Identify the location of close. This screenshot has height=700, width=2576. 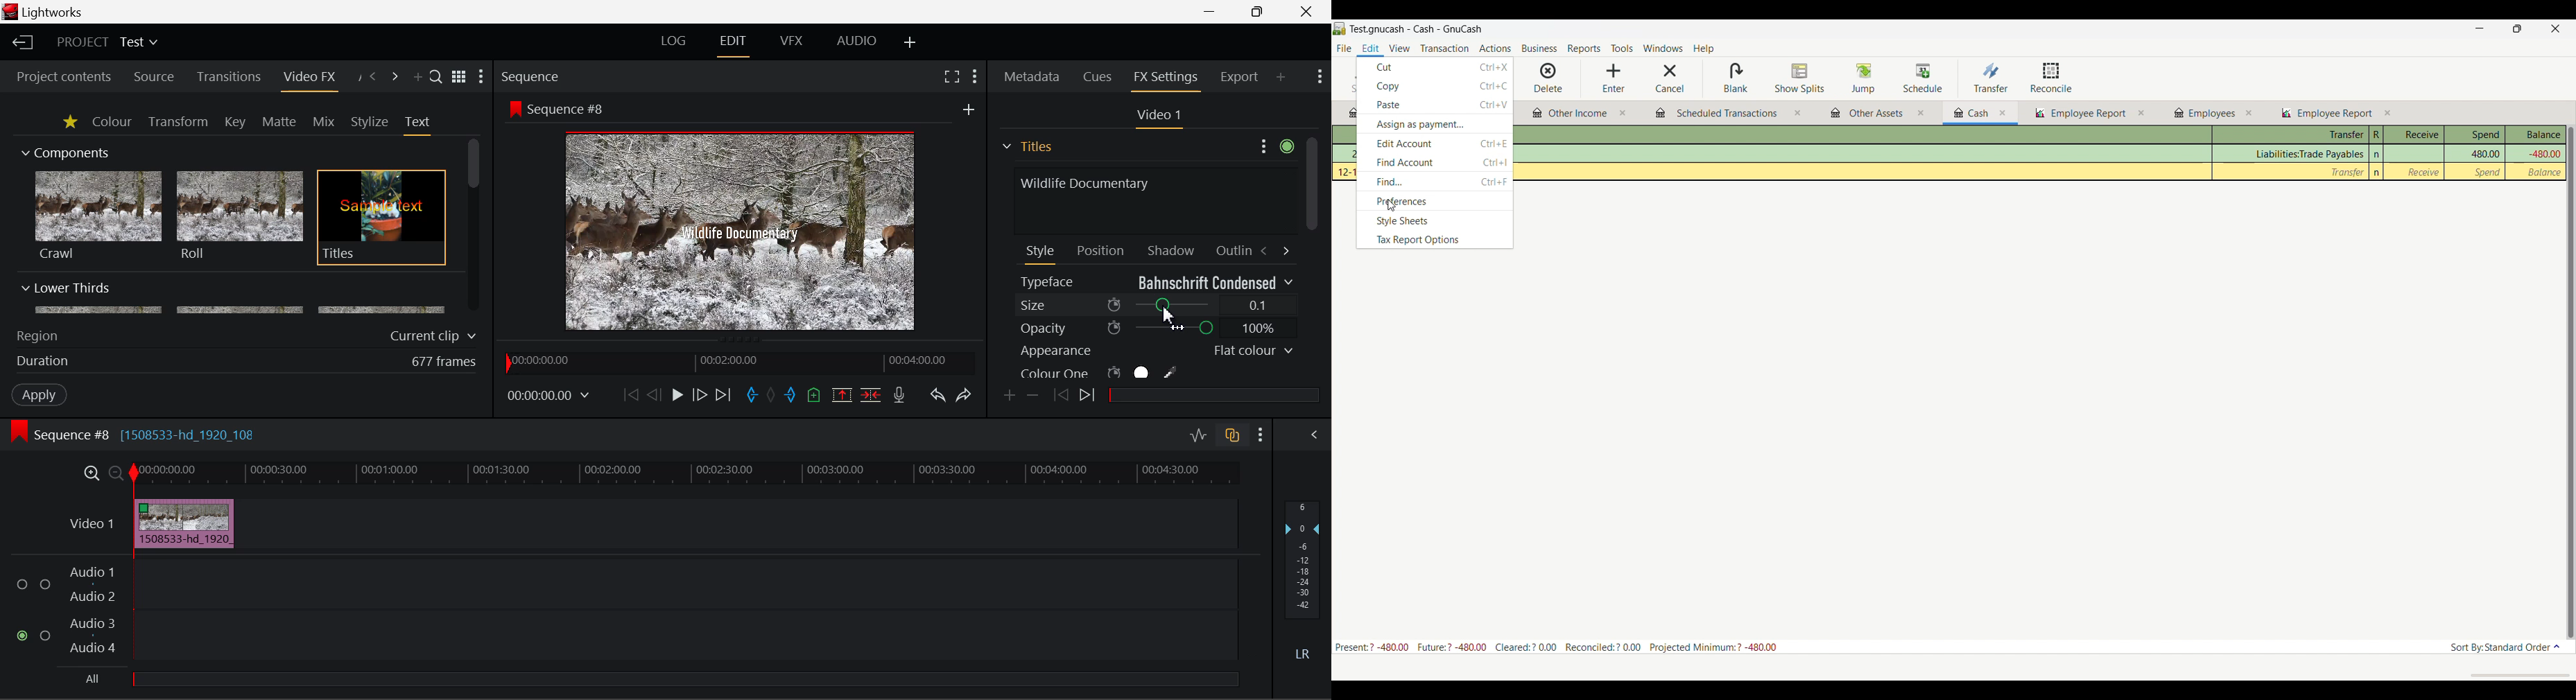
(2388, 113).